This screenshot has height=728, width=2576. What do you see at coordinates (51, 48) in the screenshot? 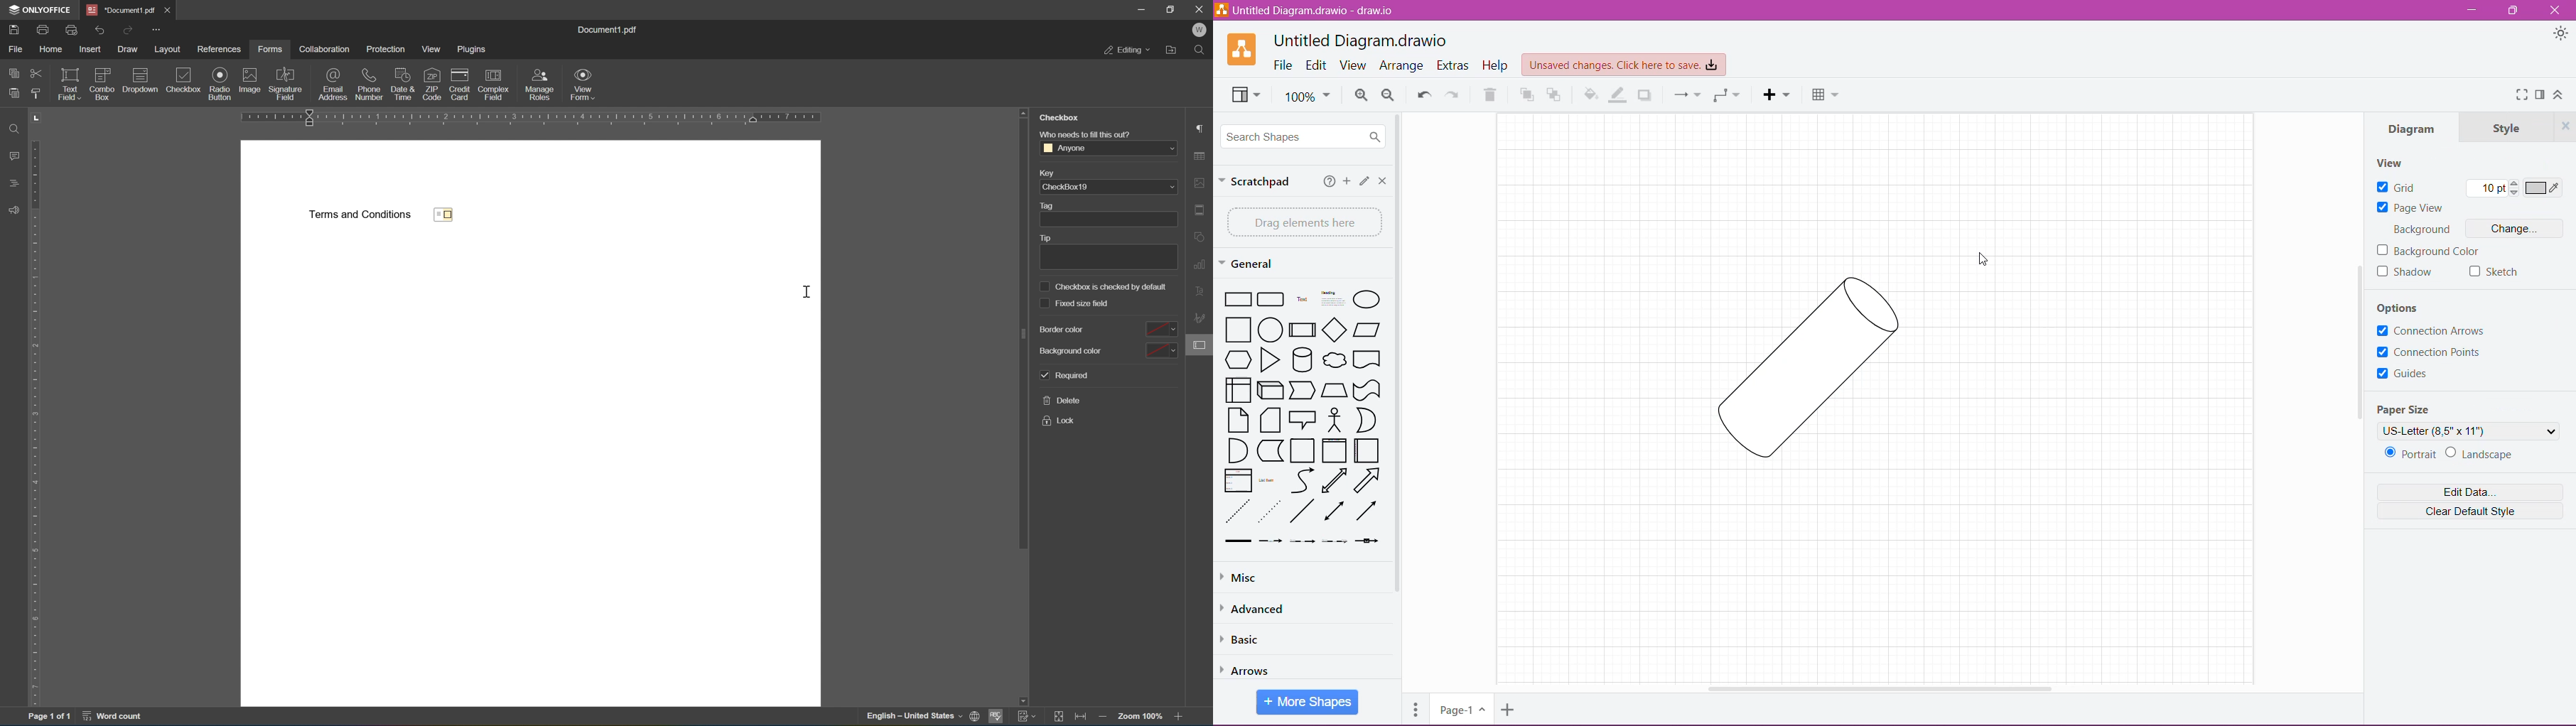
I see `home` at bounding box center [51, 48].